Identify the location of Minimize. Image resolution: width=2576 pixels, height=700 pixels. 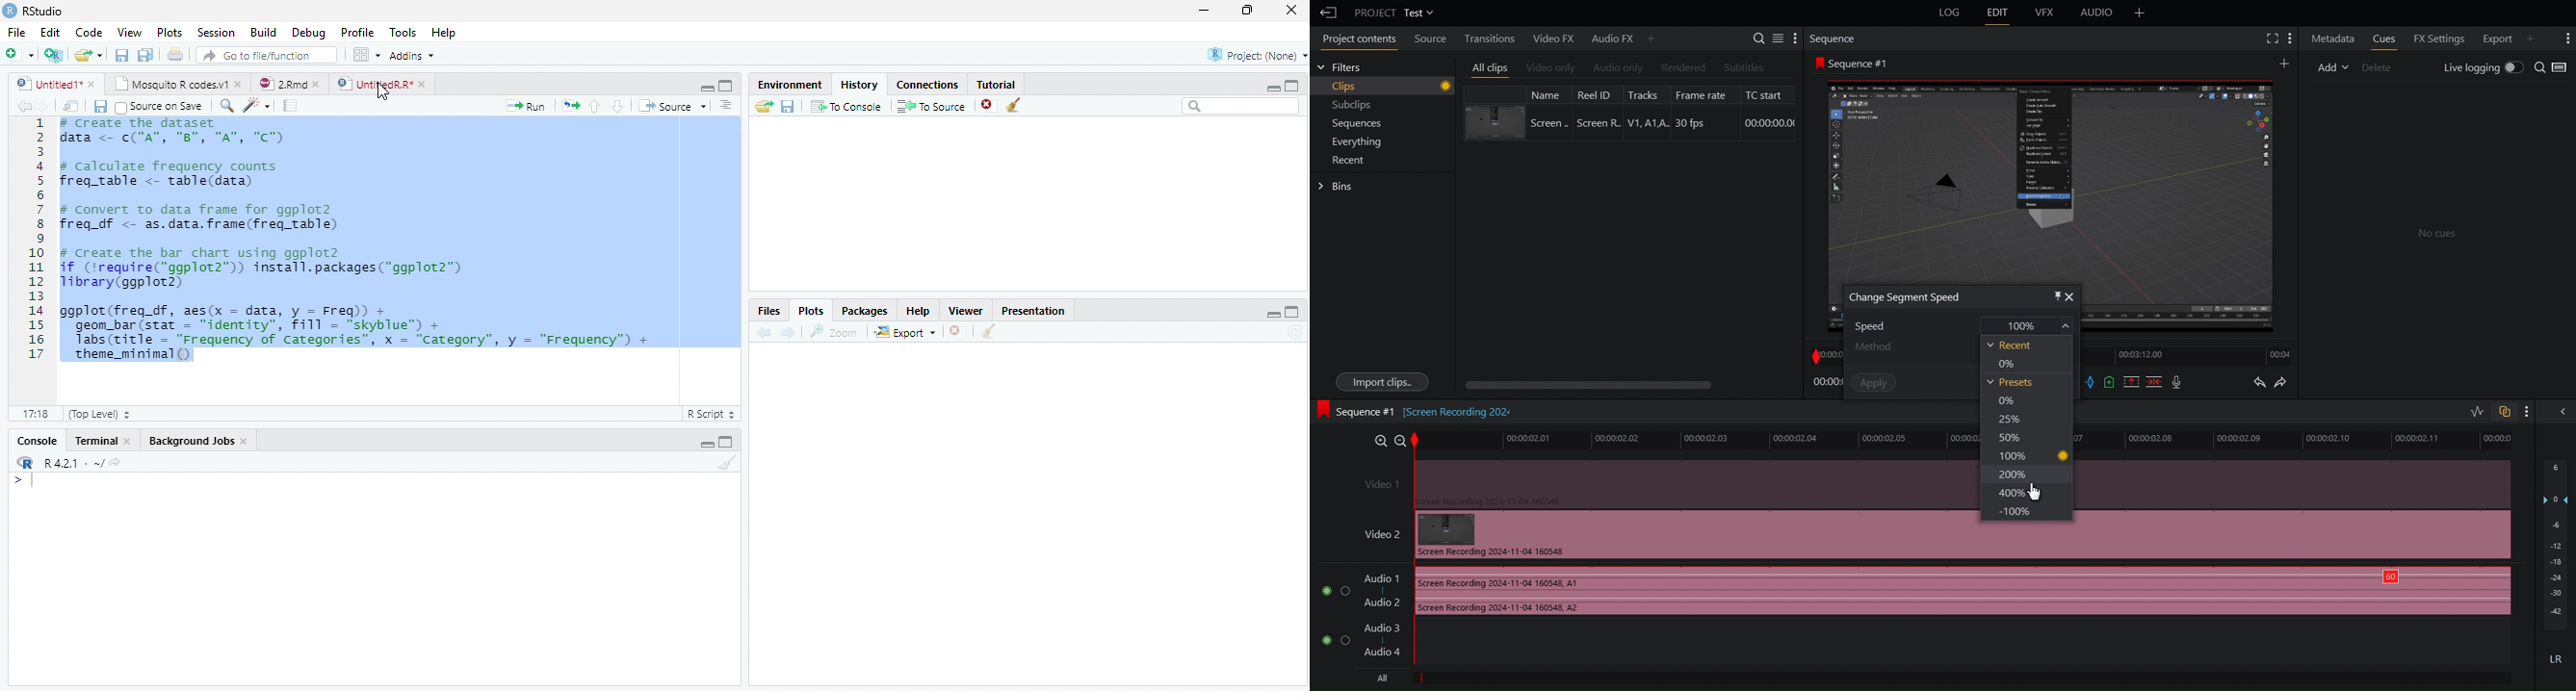
(1274, 316).